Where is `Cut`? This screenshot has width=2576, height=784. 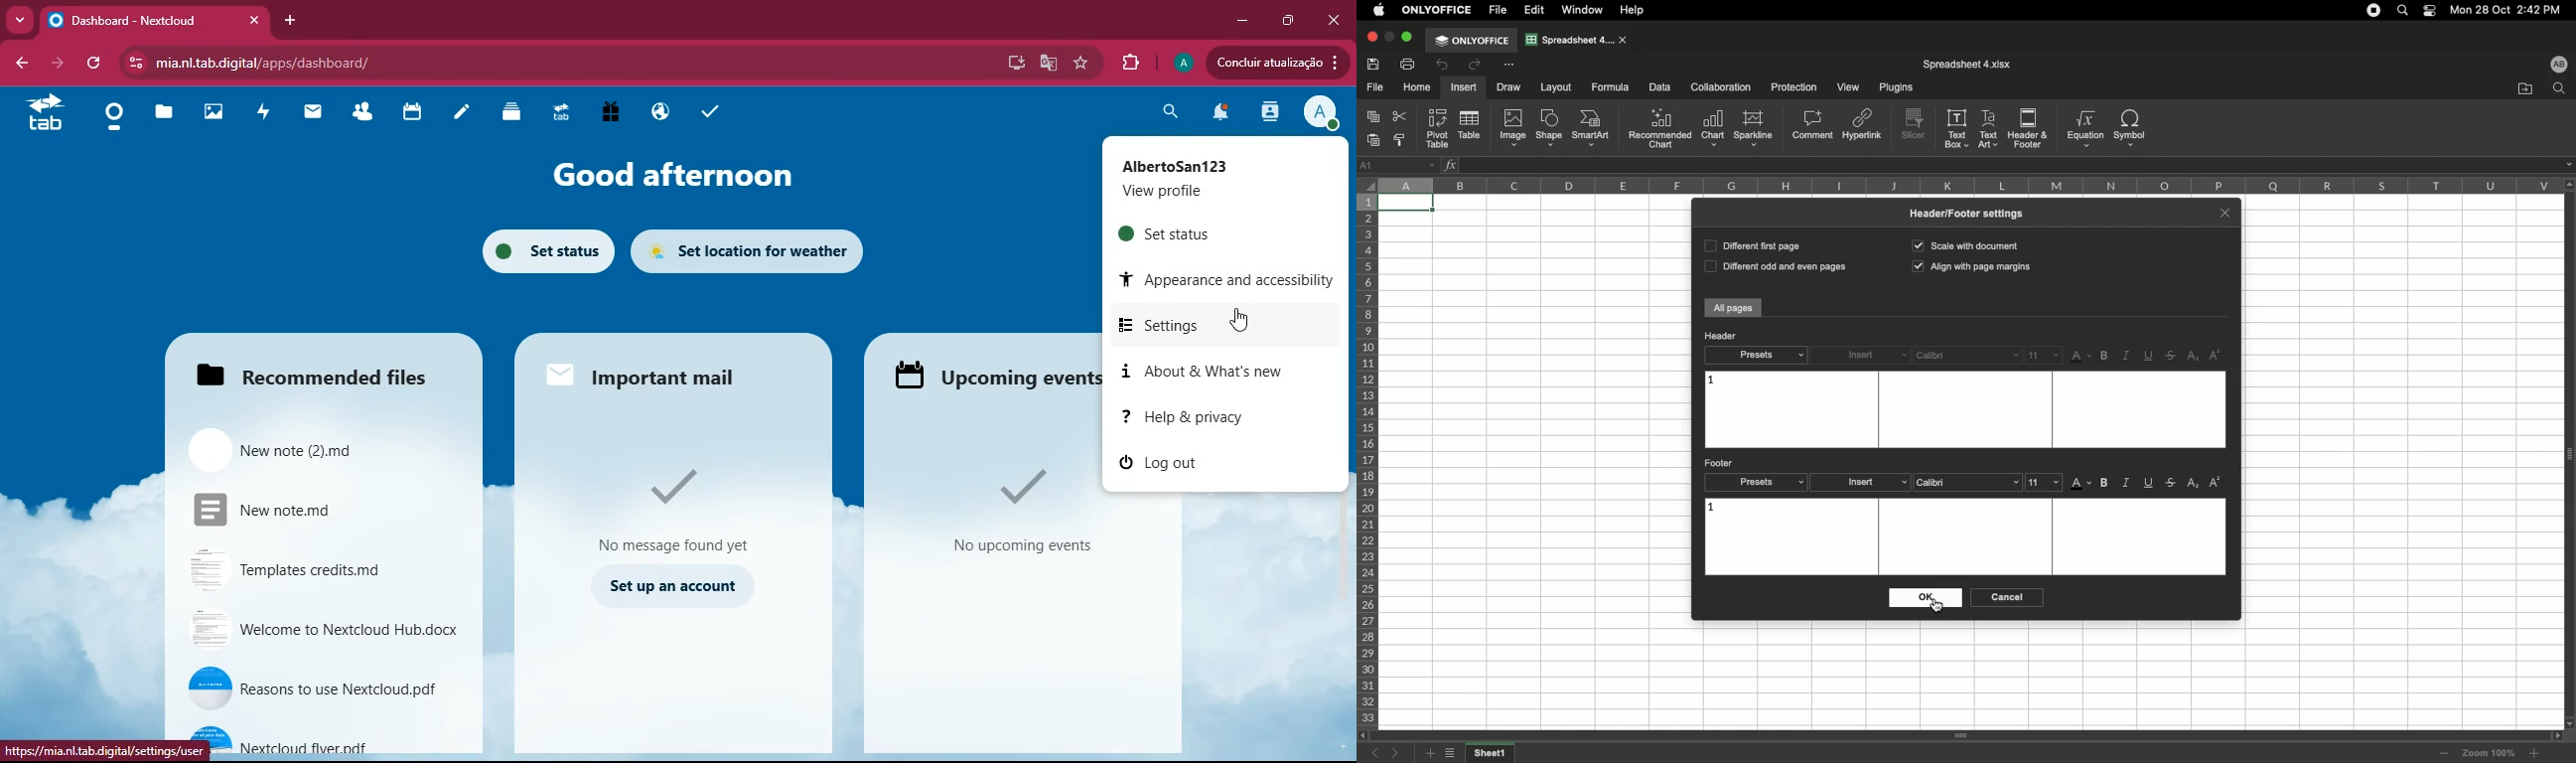
Cut is located at coordinates (1401, 116).